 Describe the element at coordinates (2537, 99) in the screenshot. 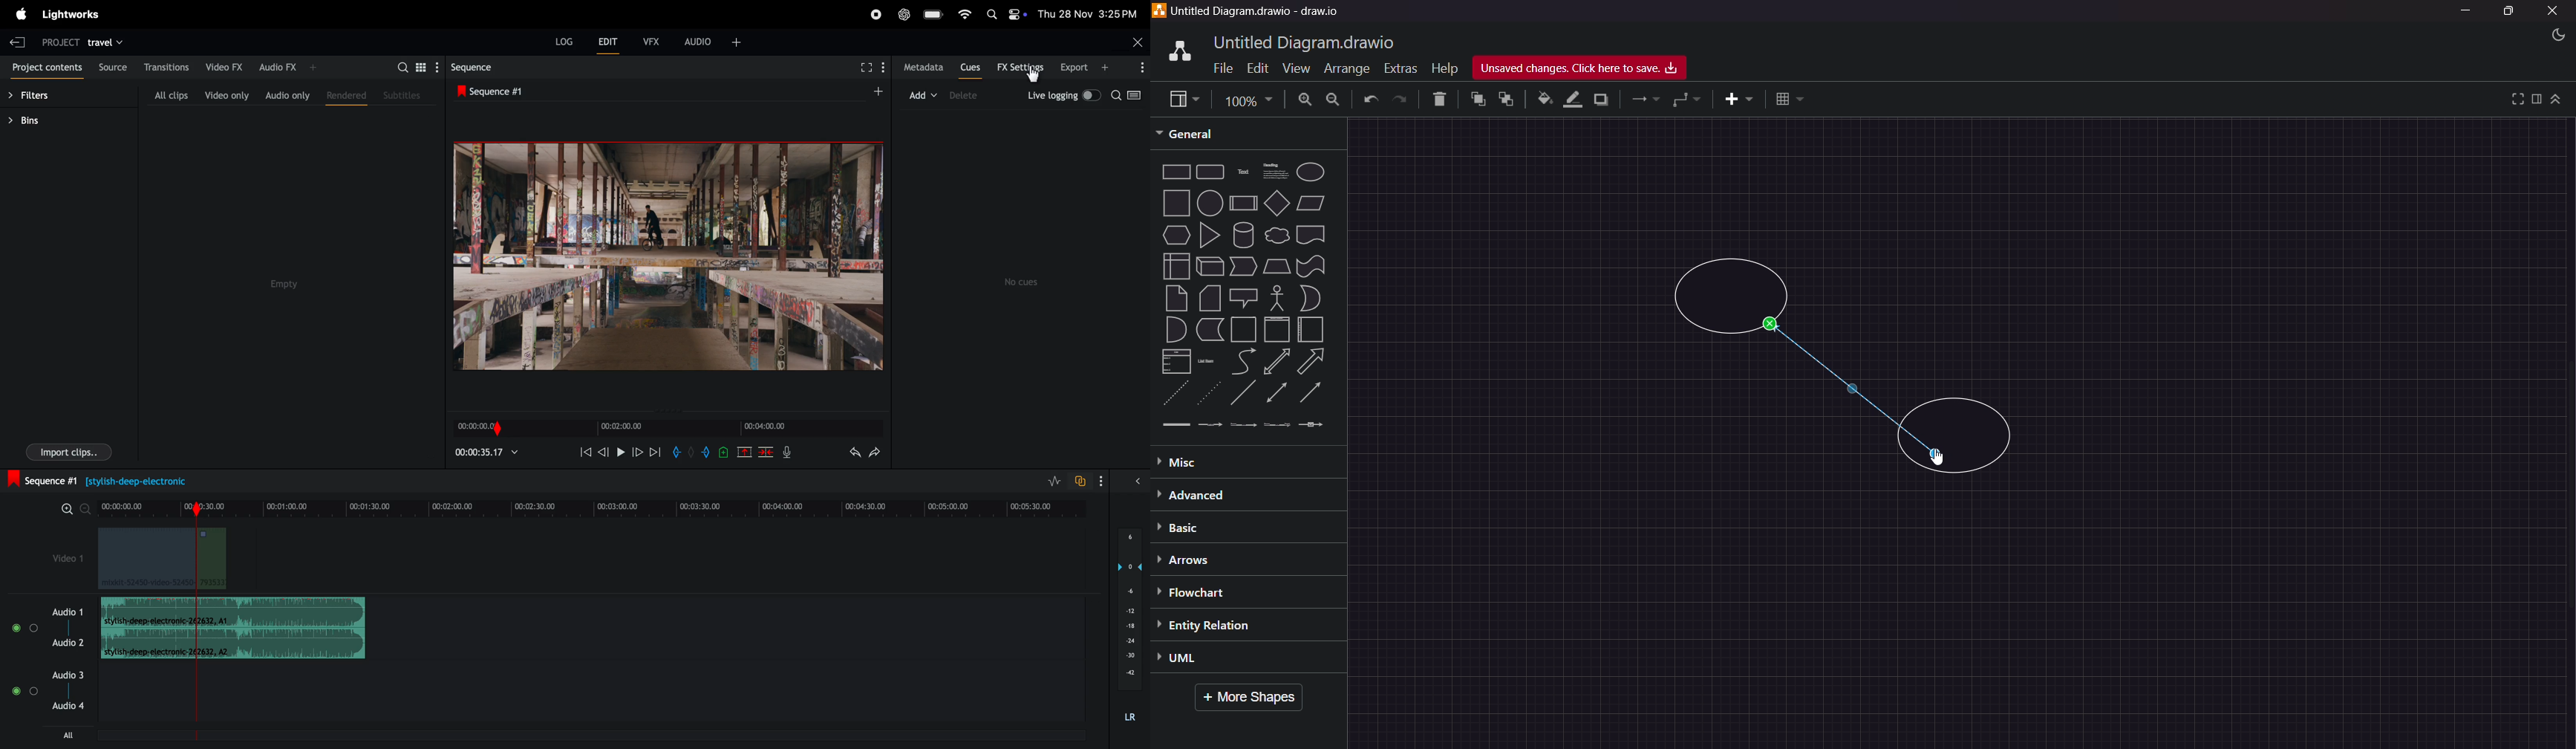

I see `format` at that location.